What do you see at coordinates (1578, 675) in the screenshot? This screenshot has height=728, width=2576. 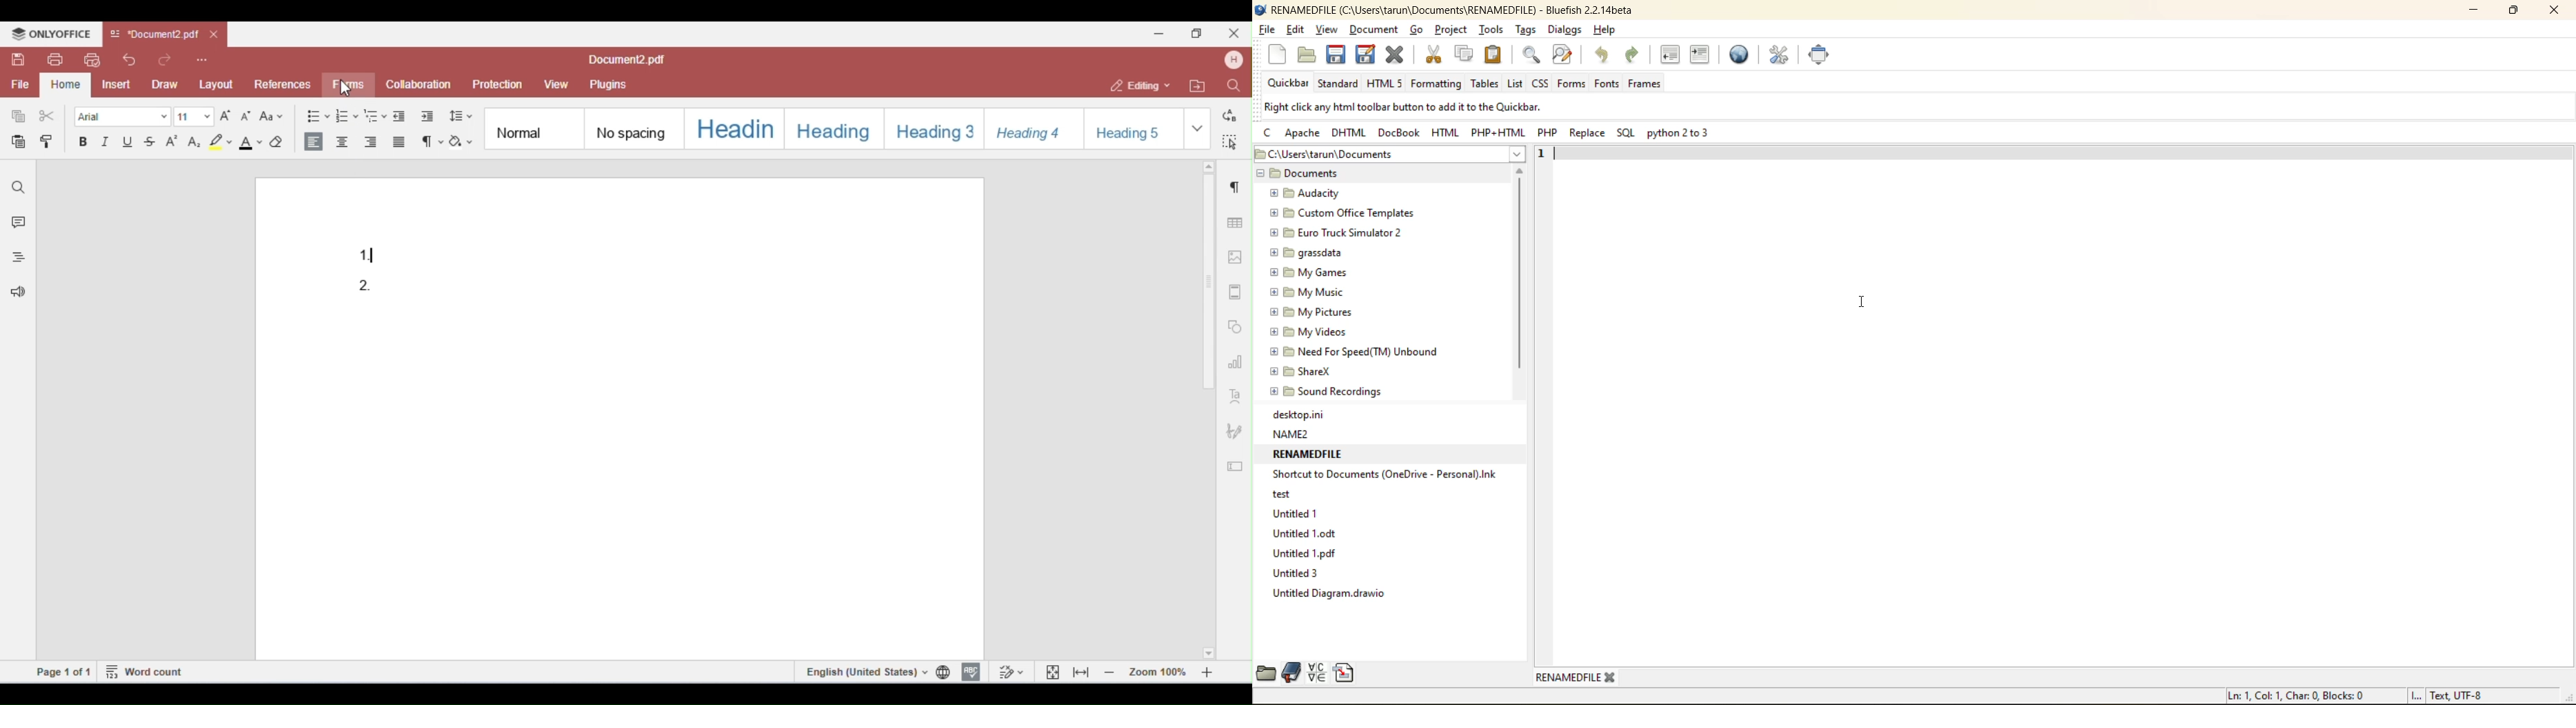 I see `renamed tab/file` at bounding box center [1578, 675].